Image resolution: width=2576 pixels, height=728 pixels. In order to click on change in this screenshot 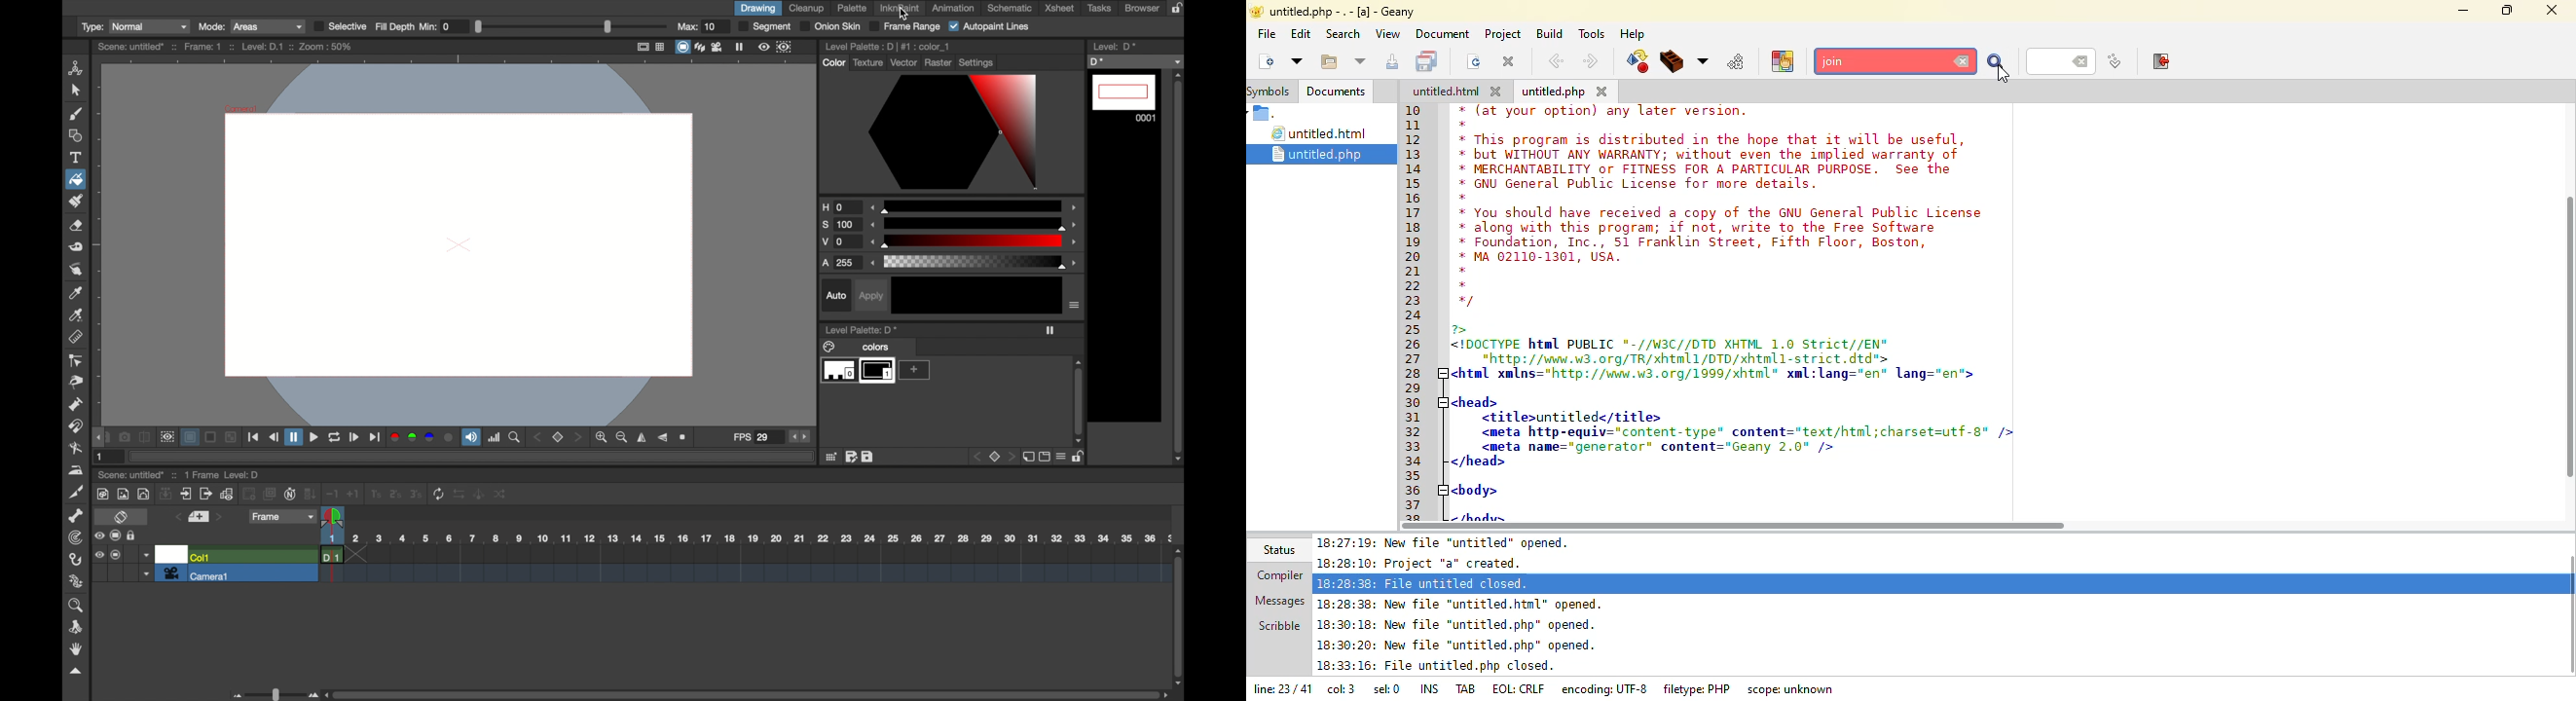, I will do `click(502, 495)`.